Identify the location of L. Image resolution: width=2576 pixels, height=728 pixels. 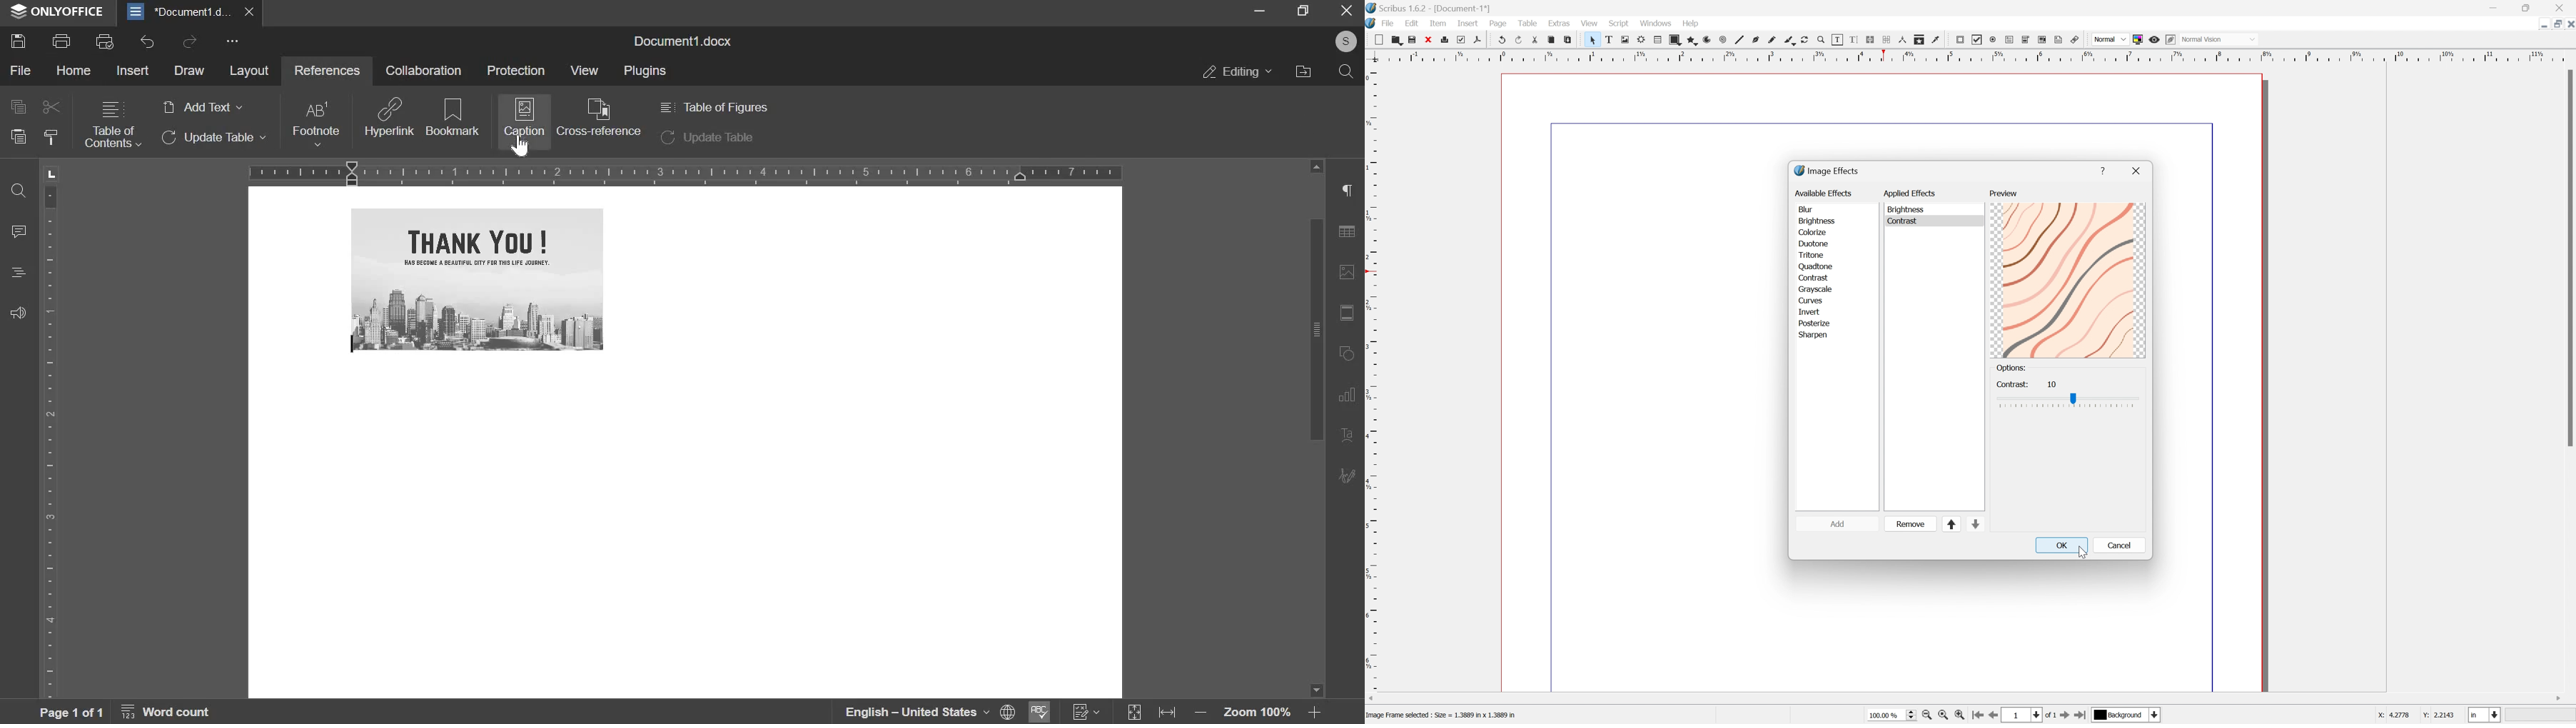
(54, 174).